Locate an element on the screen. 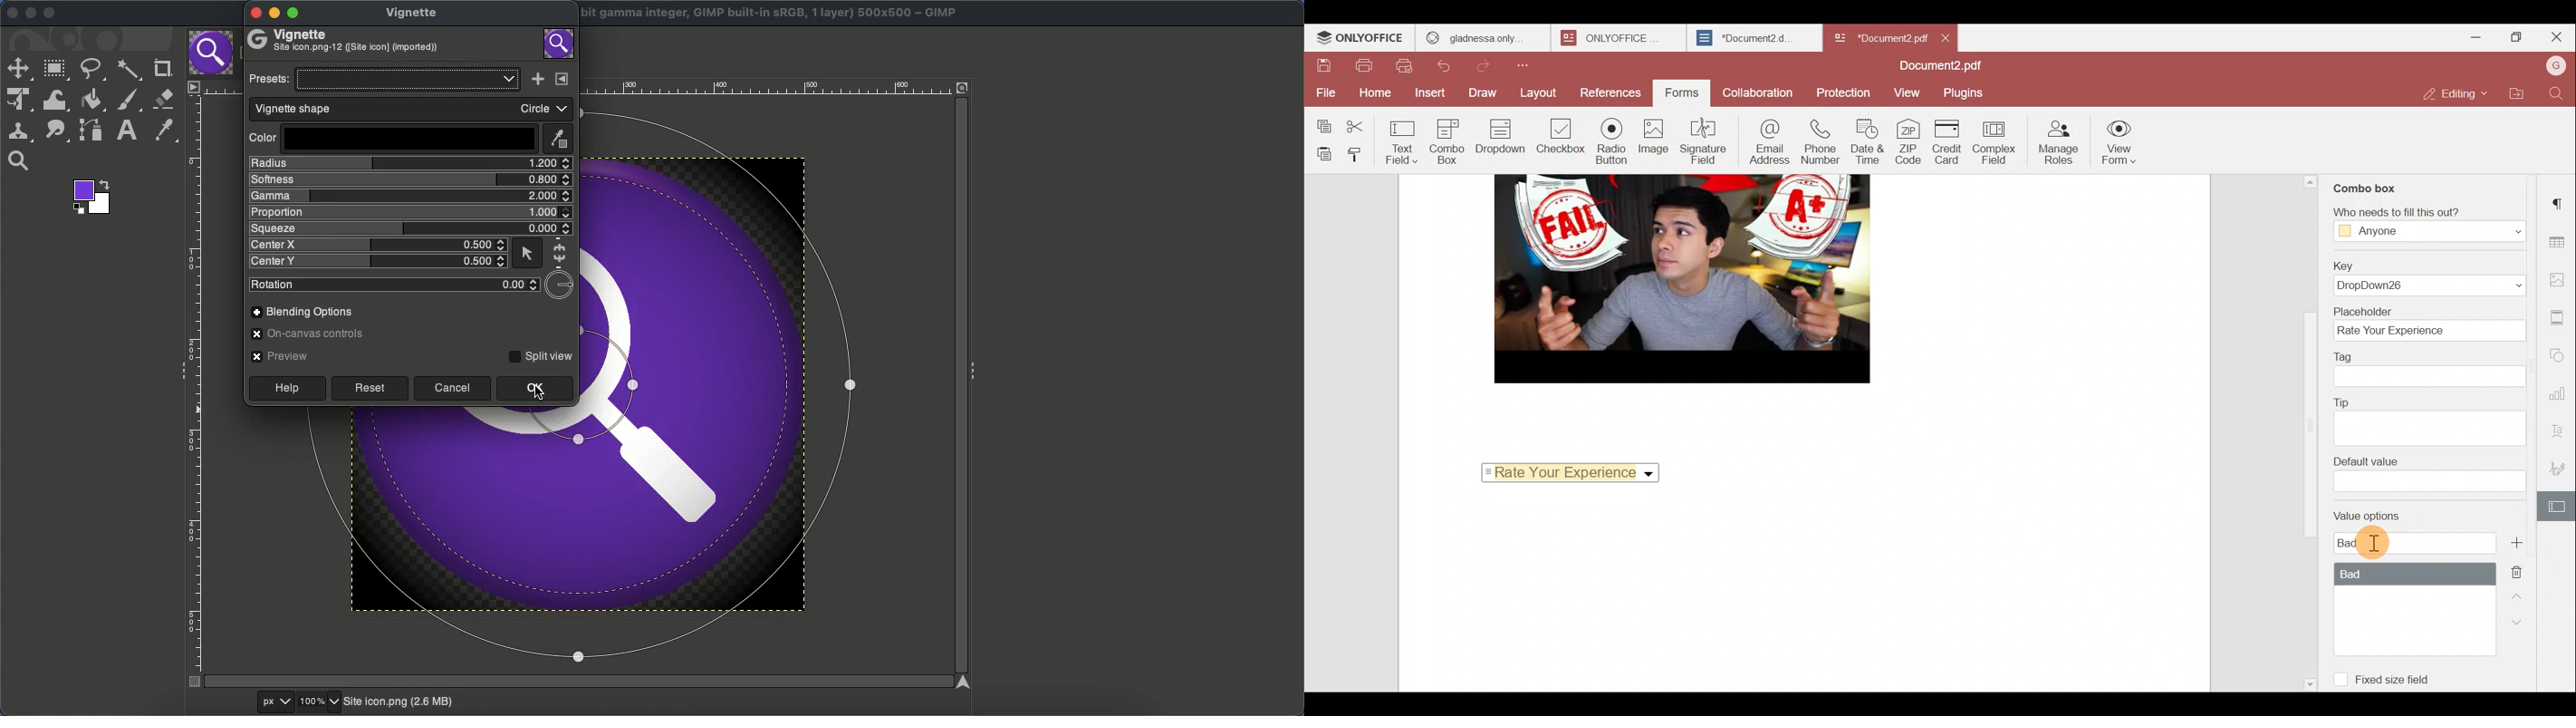 This screenshot has width=2576, height=728. Plugins is located at coordinates (1966, 93).